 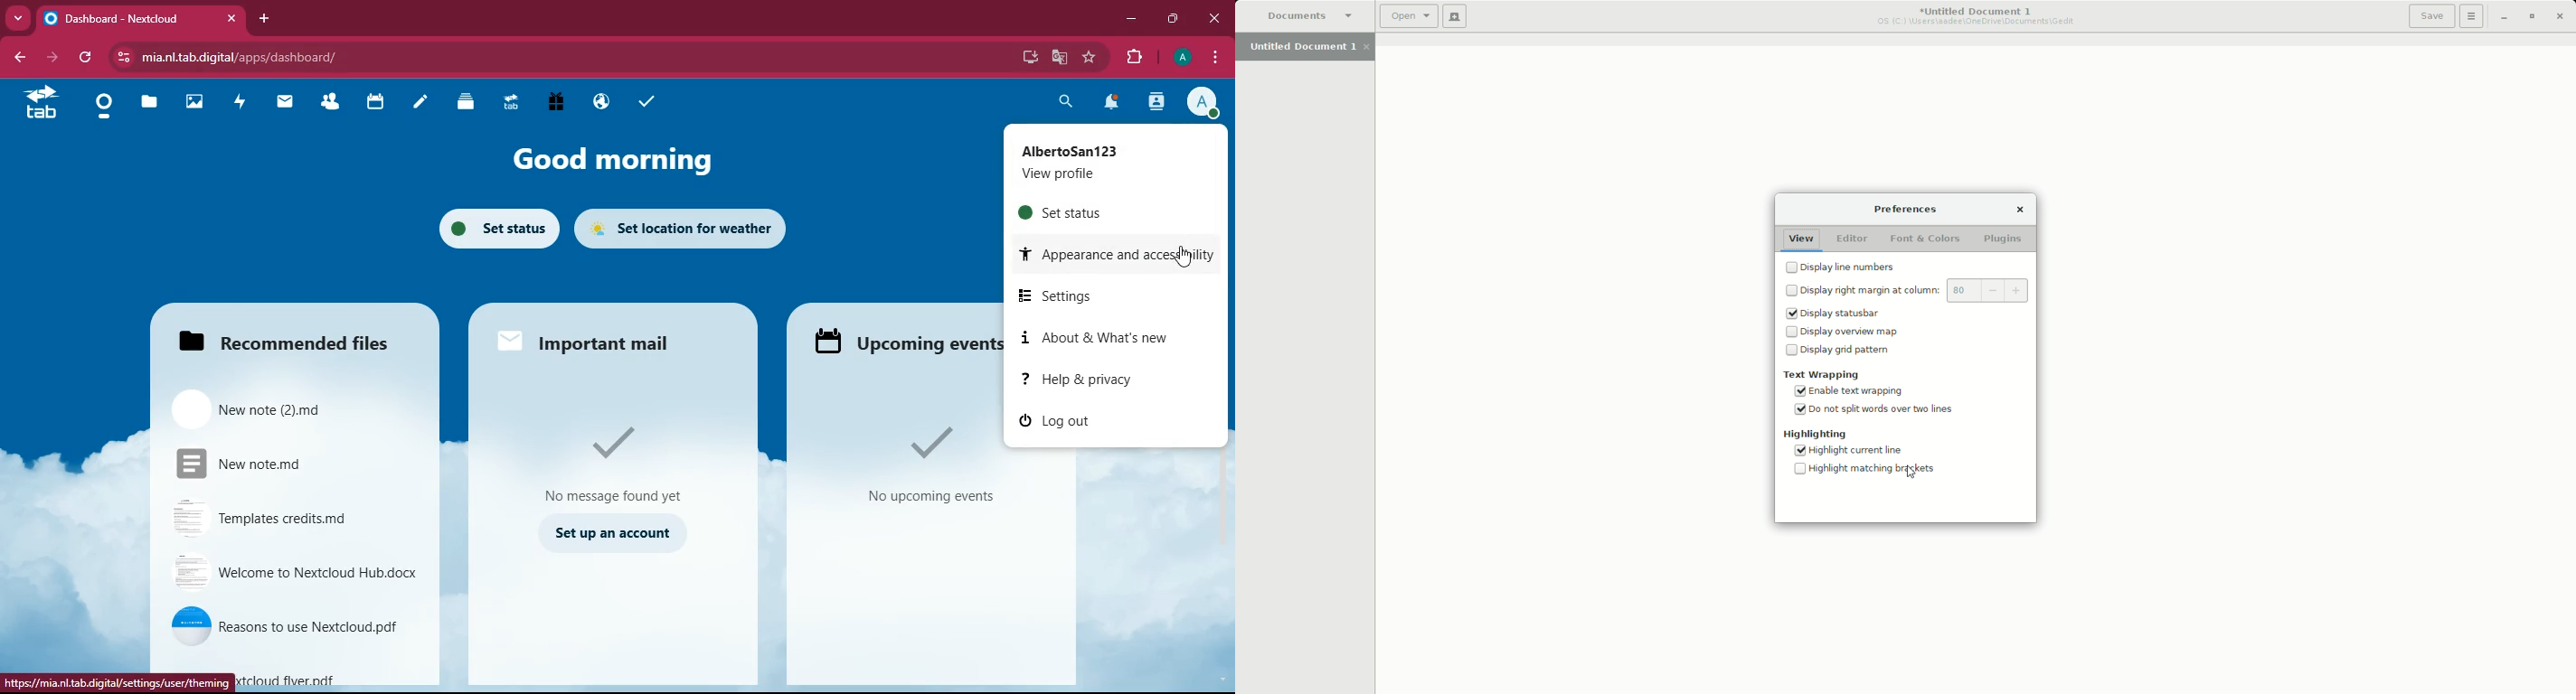 What do you see at coordinates (1857, 452) in the screenshot?
I see `Highlight current line` at bounding box center [1857, 452].